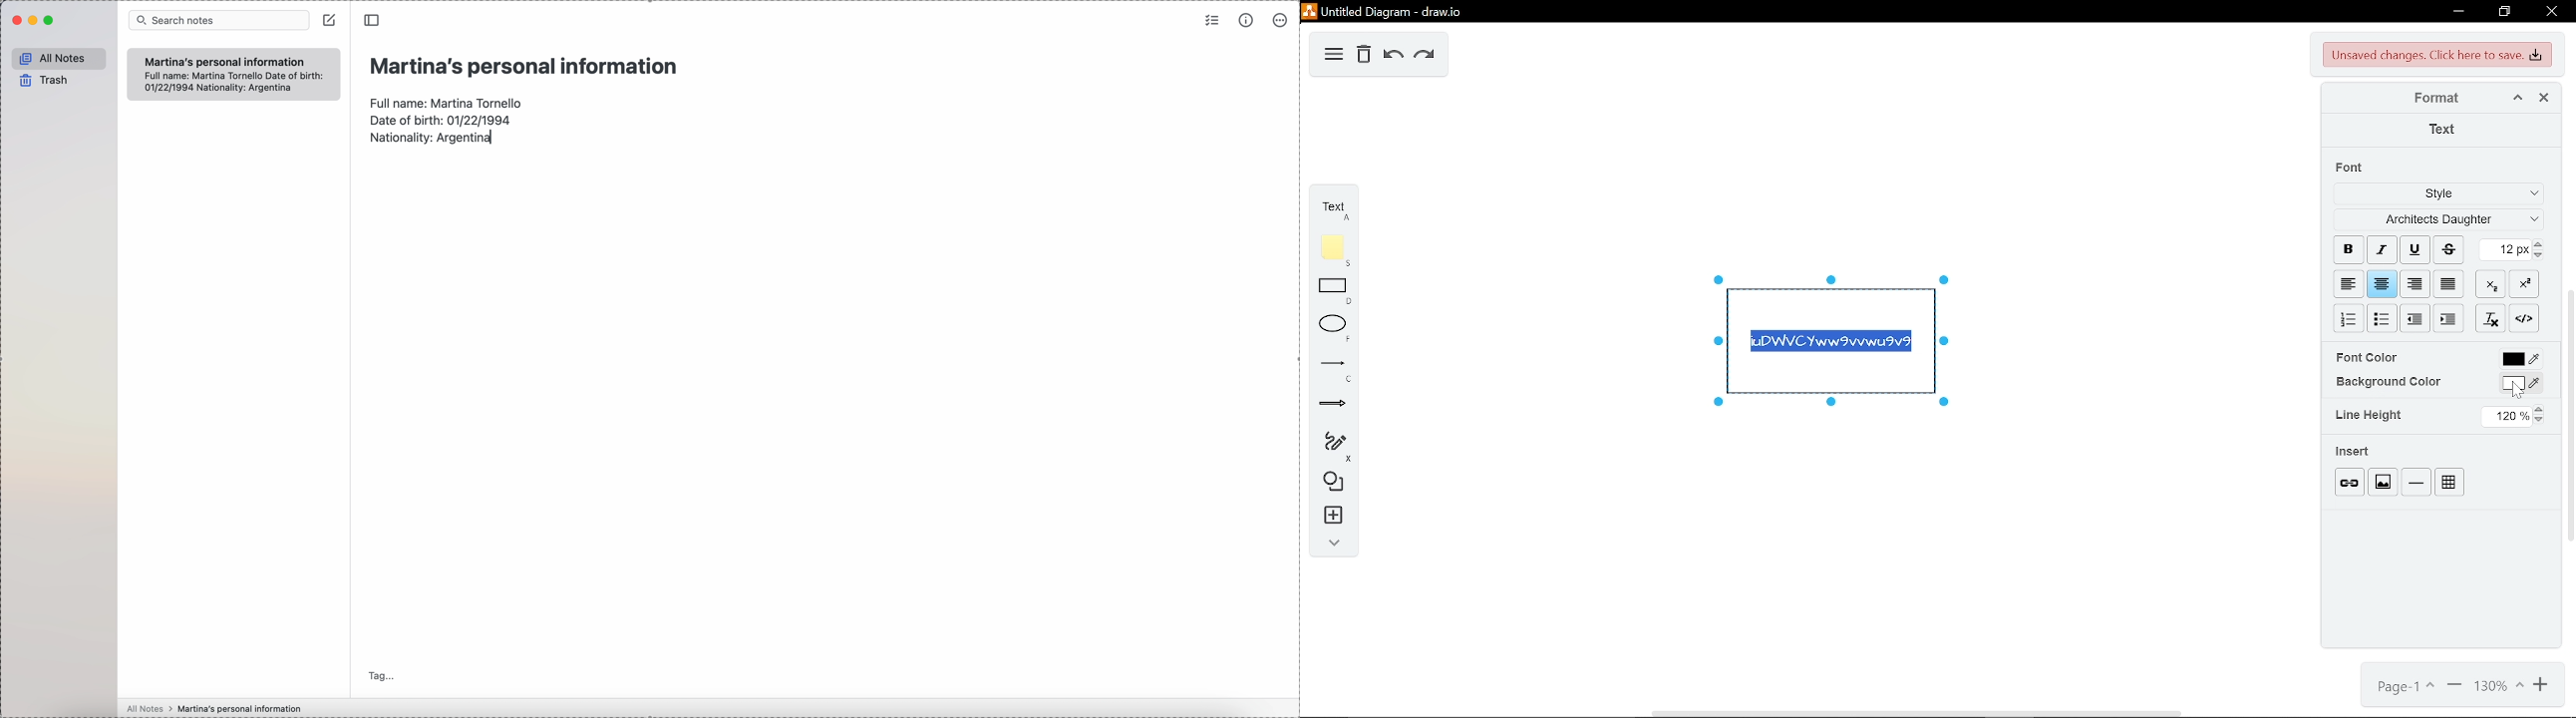  What do you see at coordinates (2541, 407) in the screenshot?
I see `increase line height` at bounding box center [2541, 407].